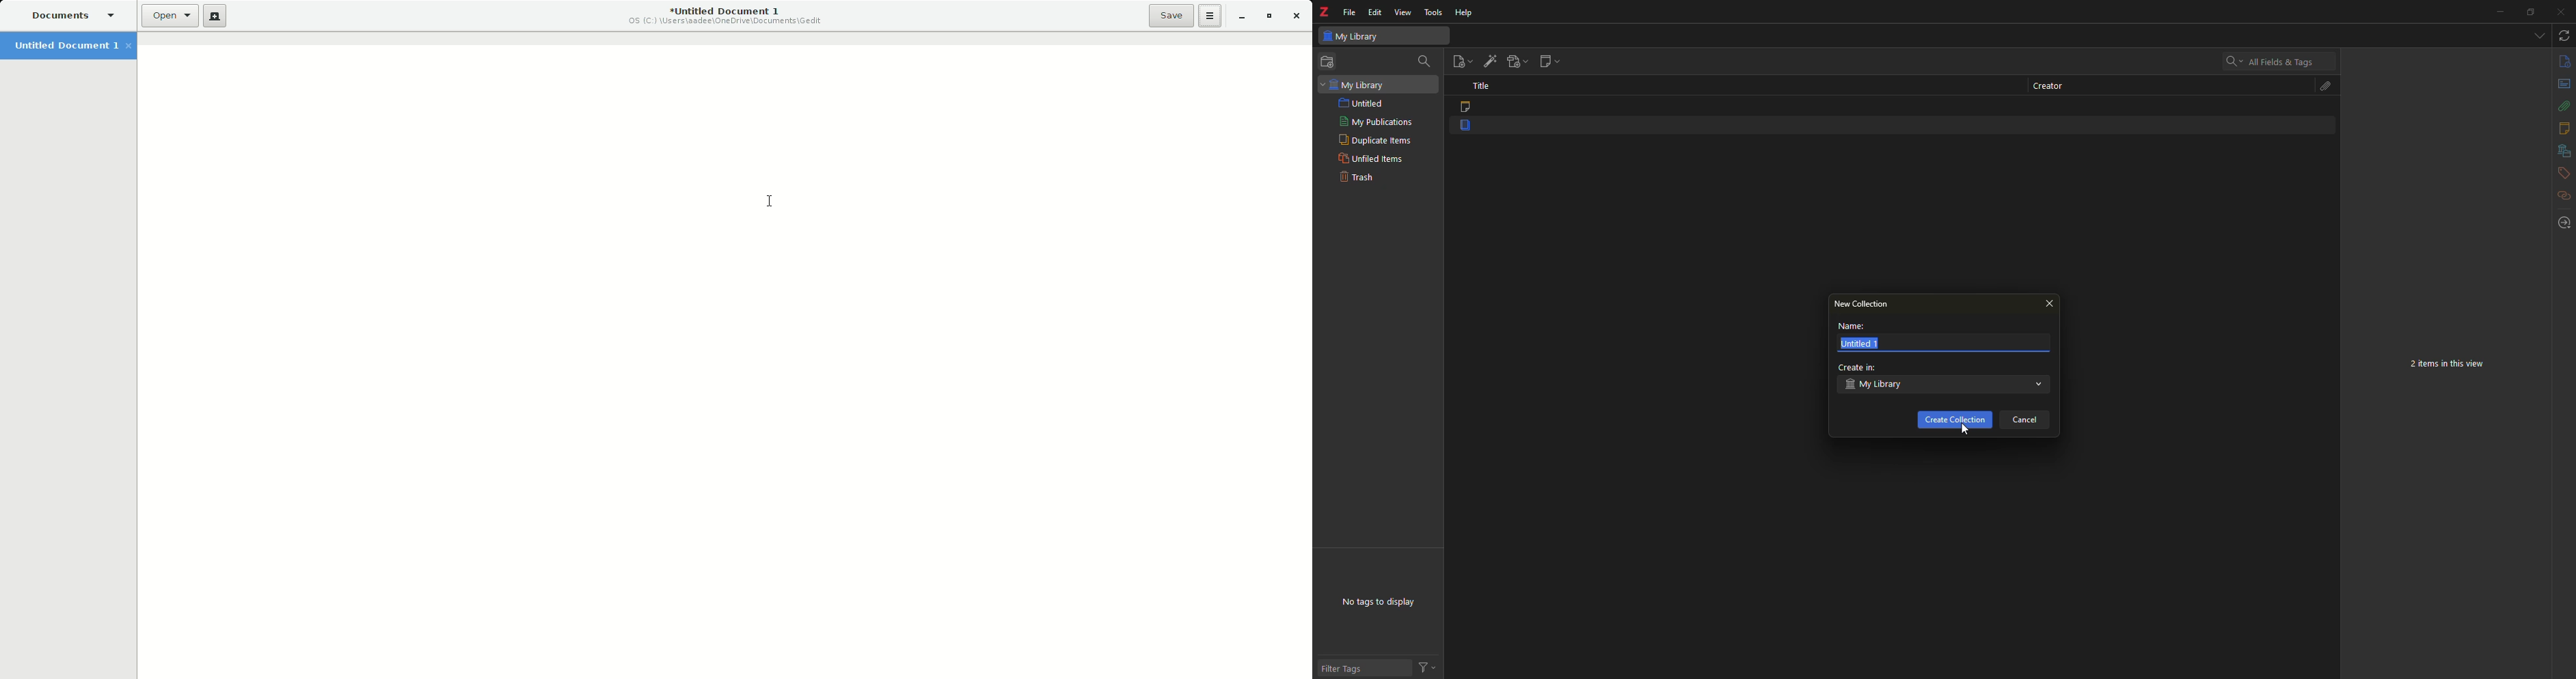  What do you see at coordinates (2531, 12) in the screenshot?
I see `maximize` at bounding box center [2531, 12].